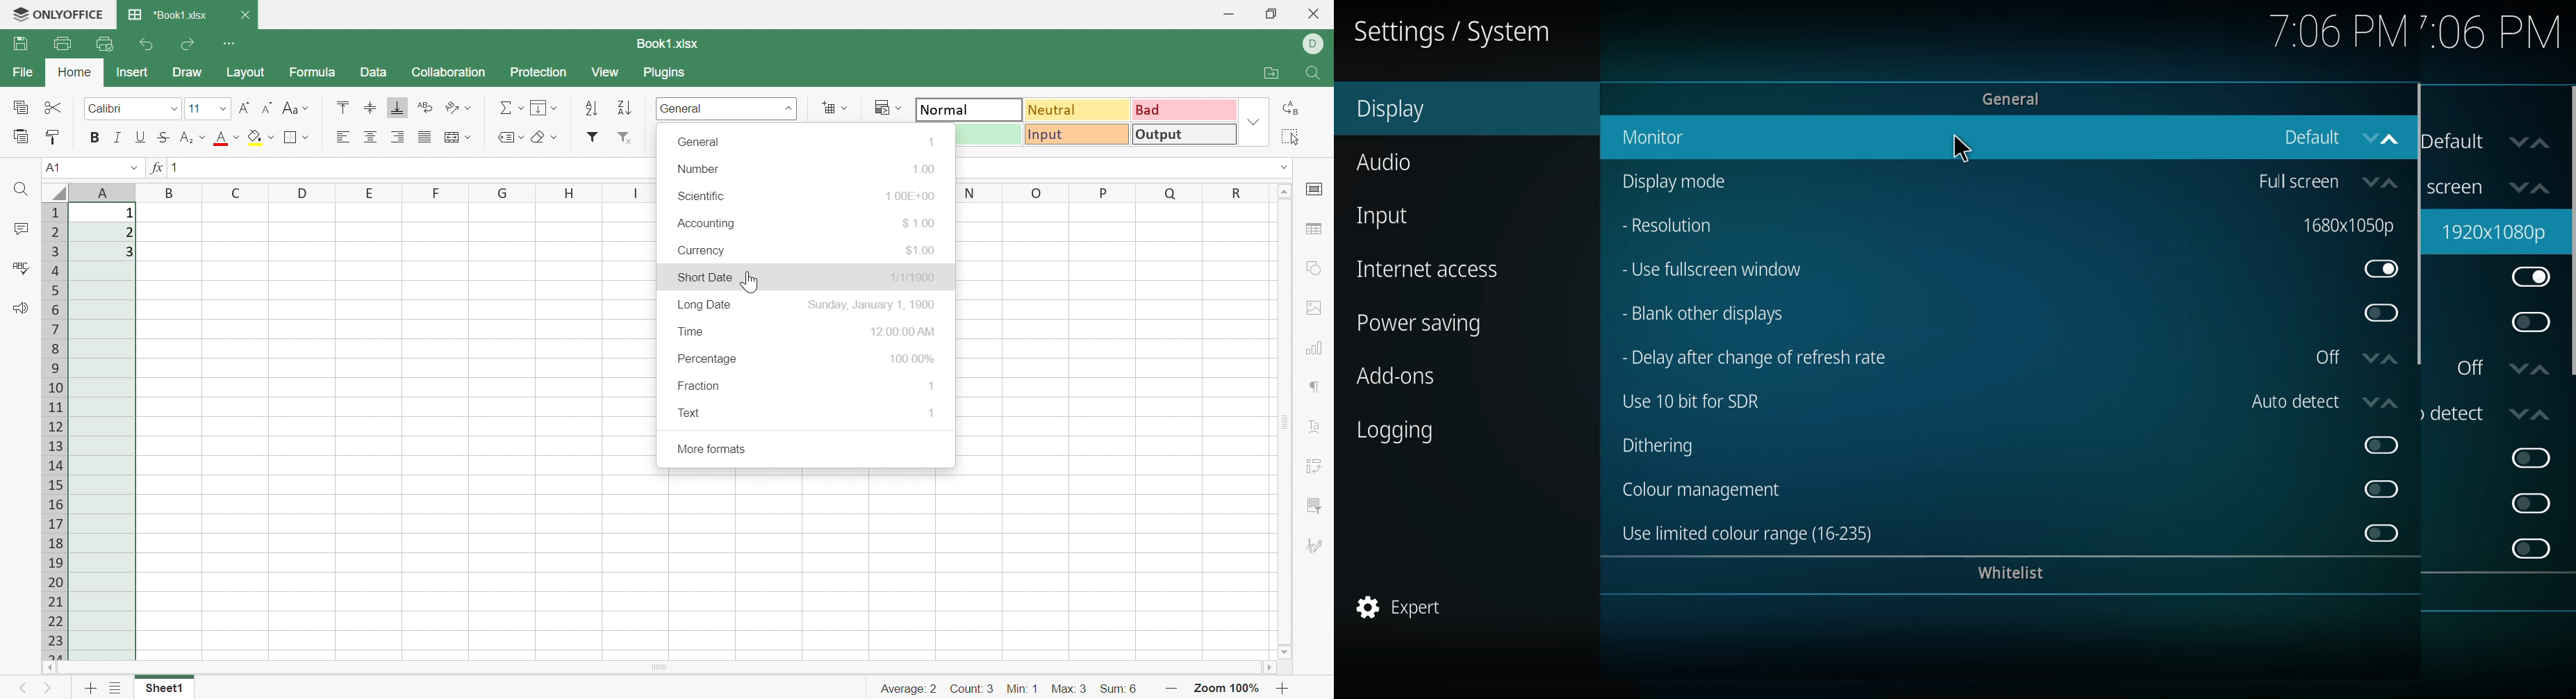 The height and width of the screenshot is (700, 2576). Describe the element at coordinates (2496, 143) in the screenshot. I see `default` at that location.